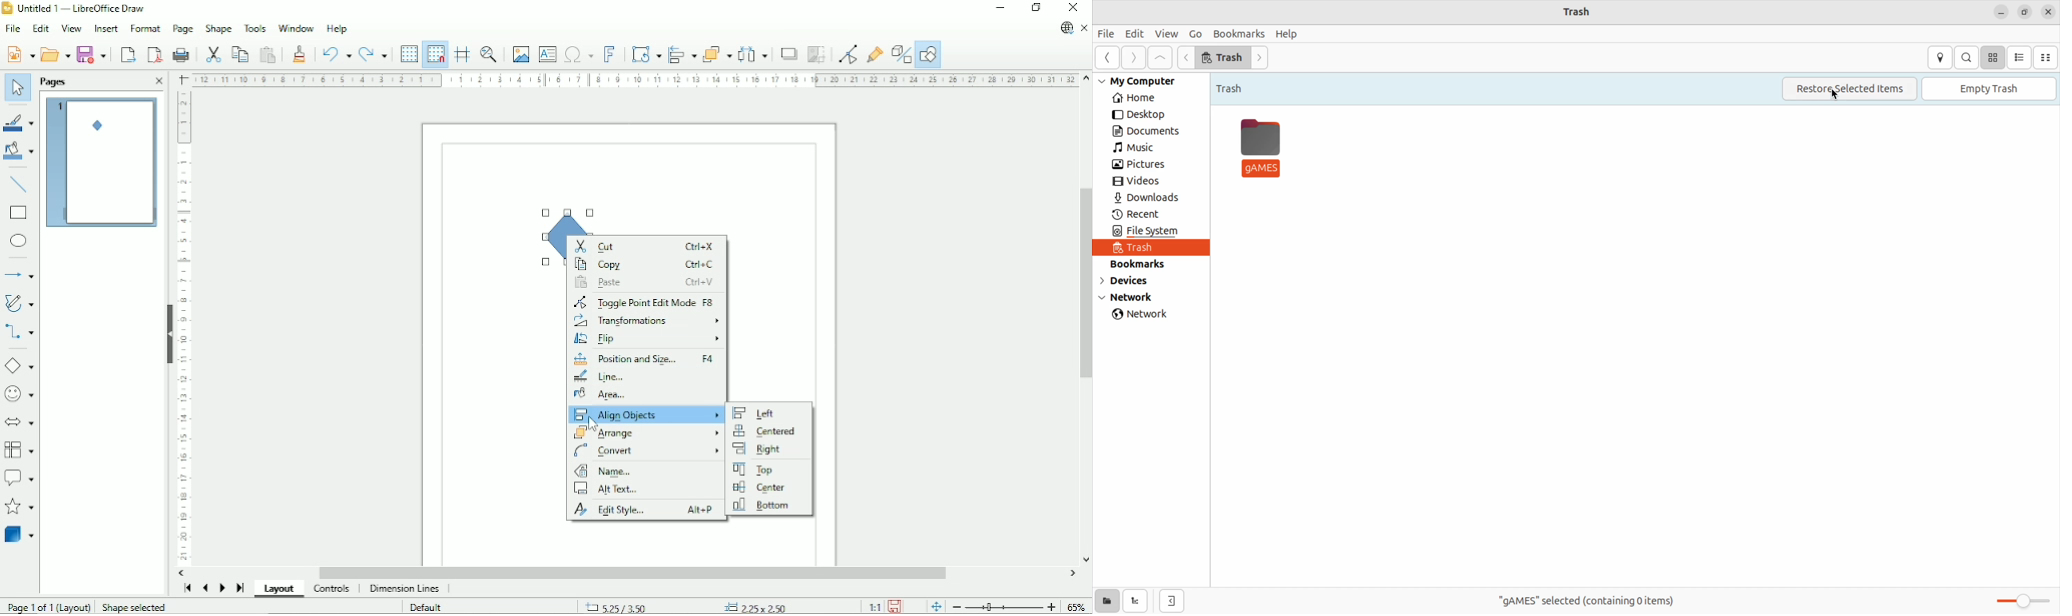  I want to click on Pages, so click(55, 82).